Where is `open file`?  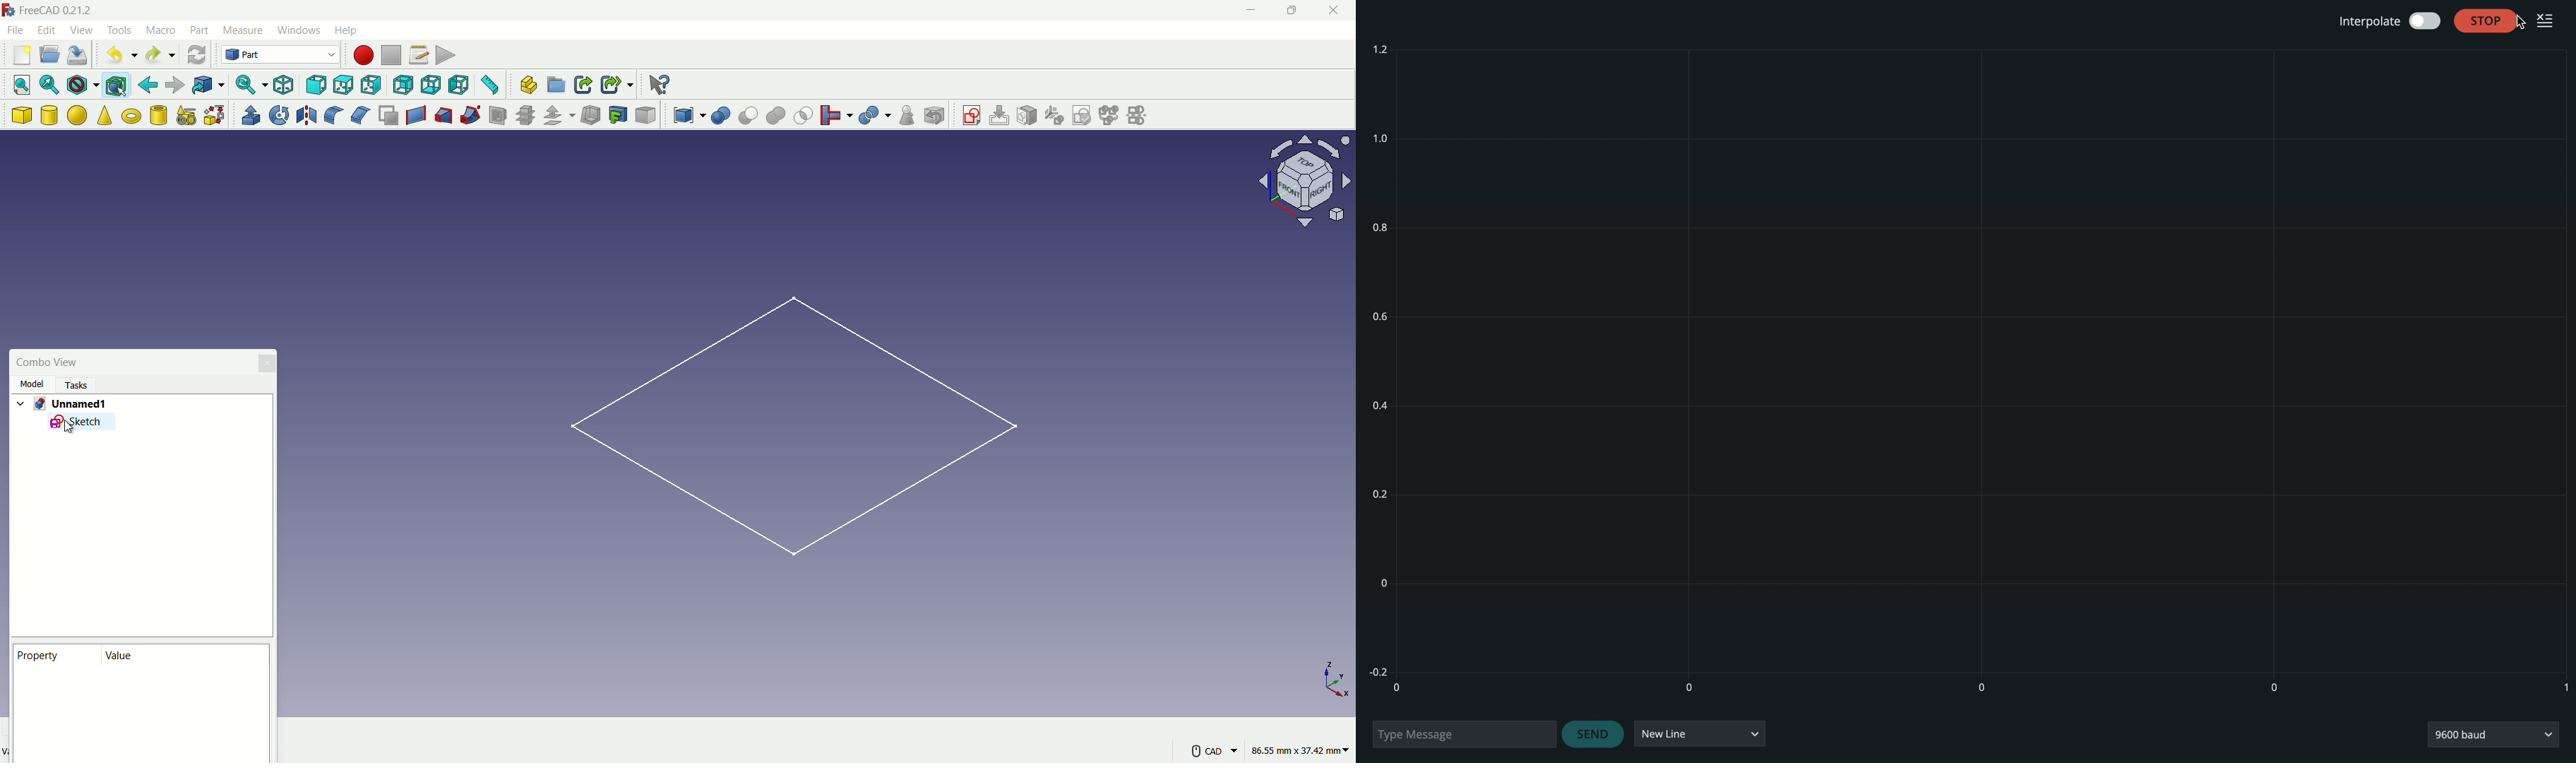
open file is located at coordinates (50, 54).